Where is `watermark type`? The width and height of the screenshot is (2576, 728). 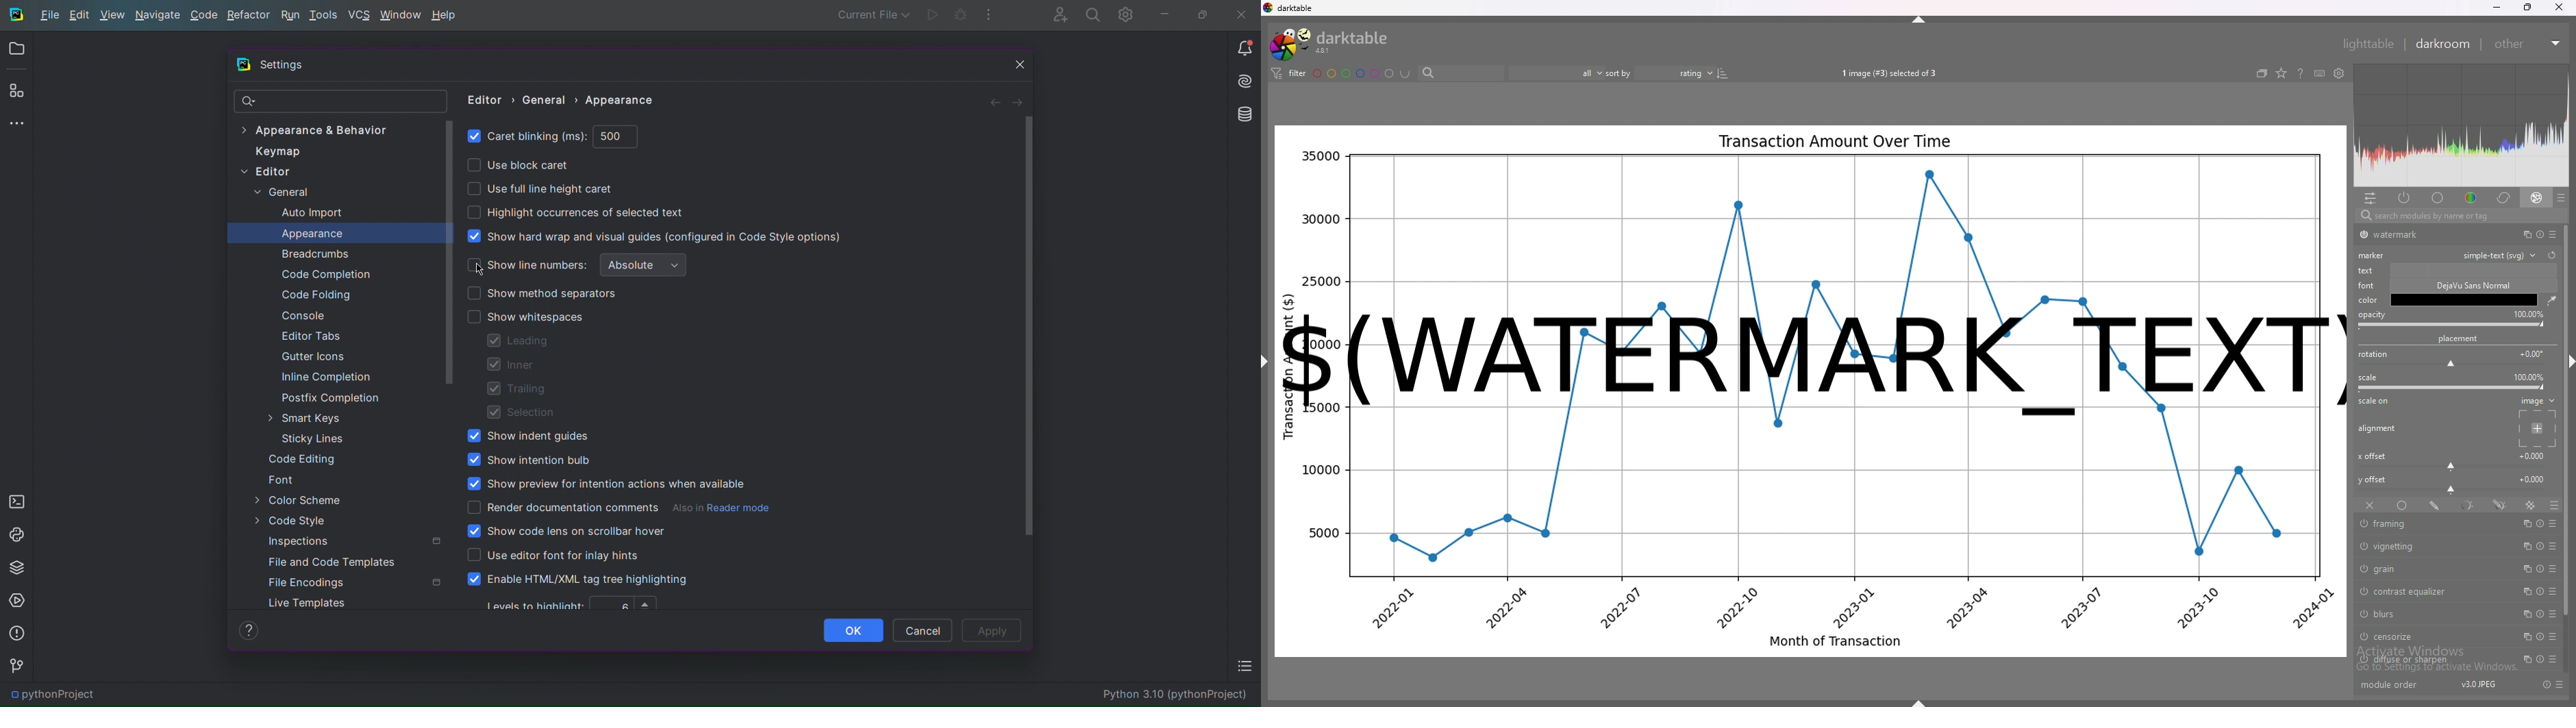
watermark type is located at coordinates (2503, 256).